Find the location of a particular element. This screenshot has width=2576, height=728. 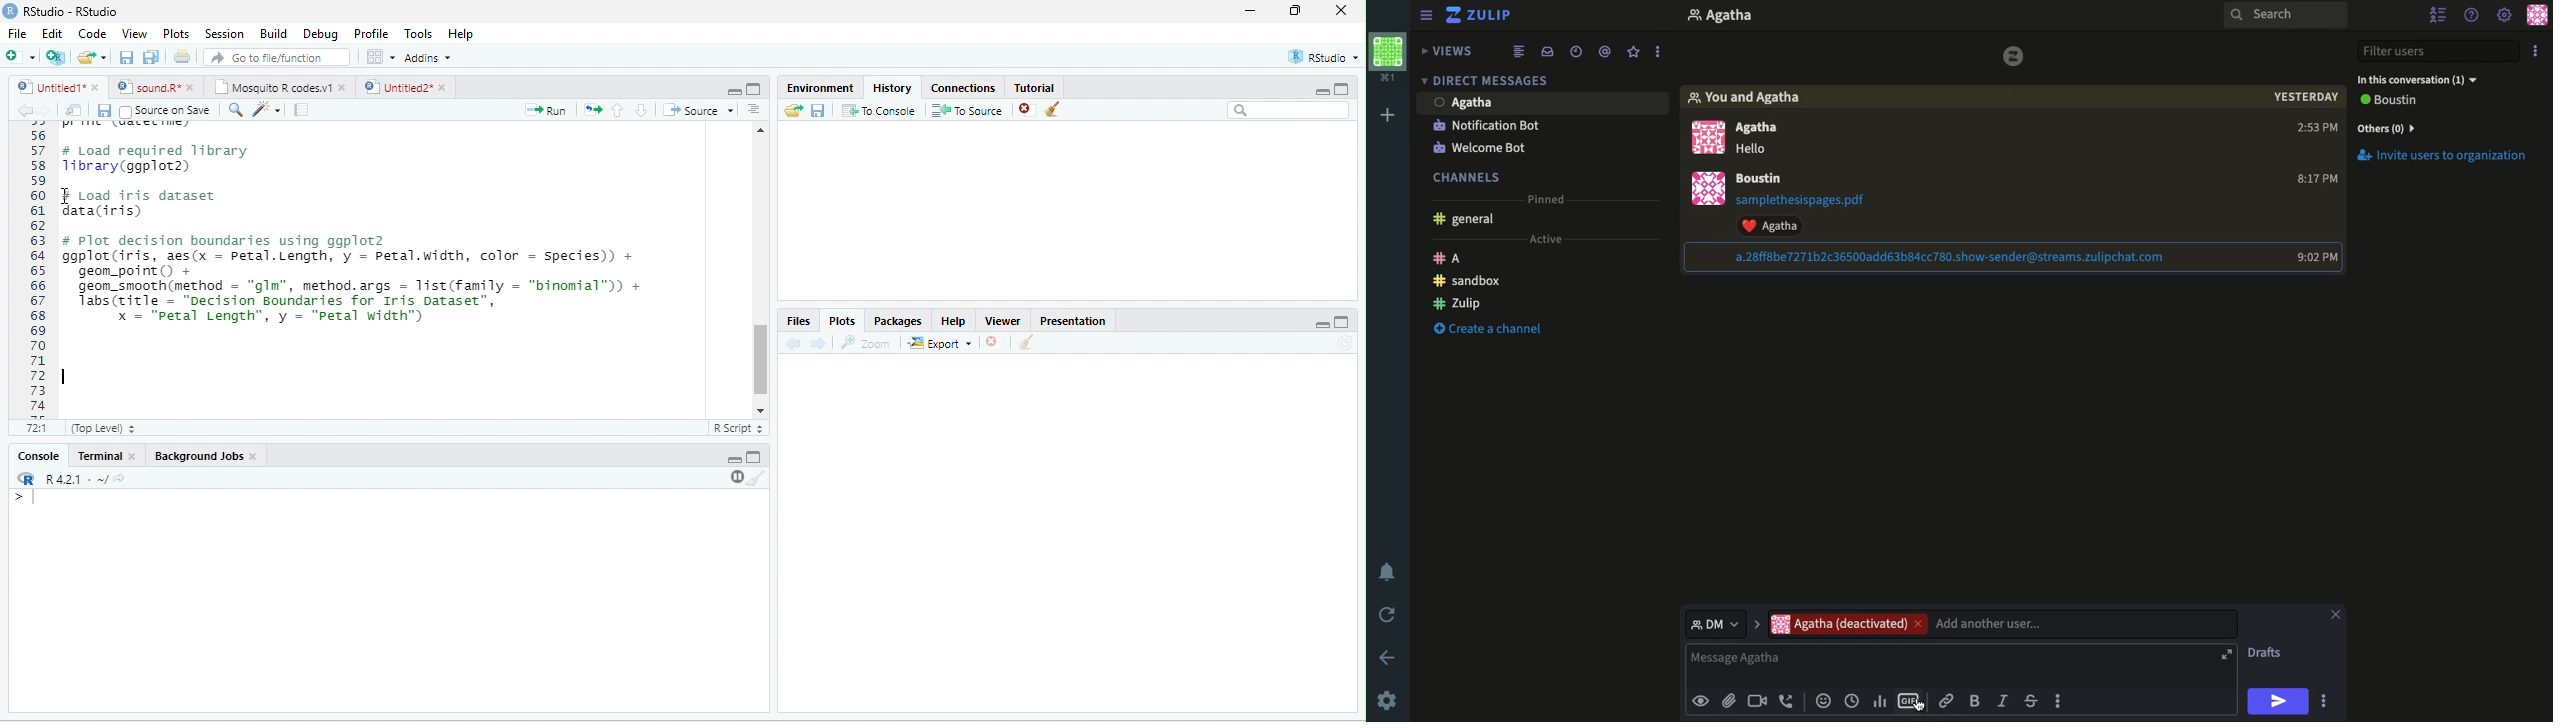

options is located at coordinates (754, 109).